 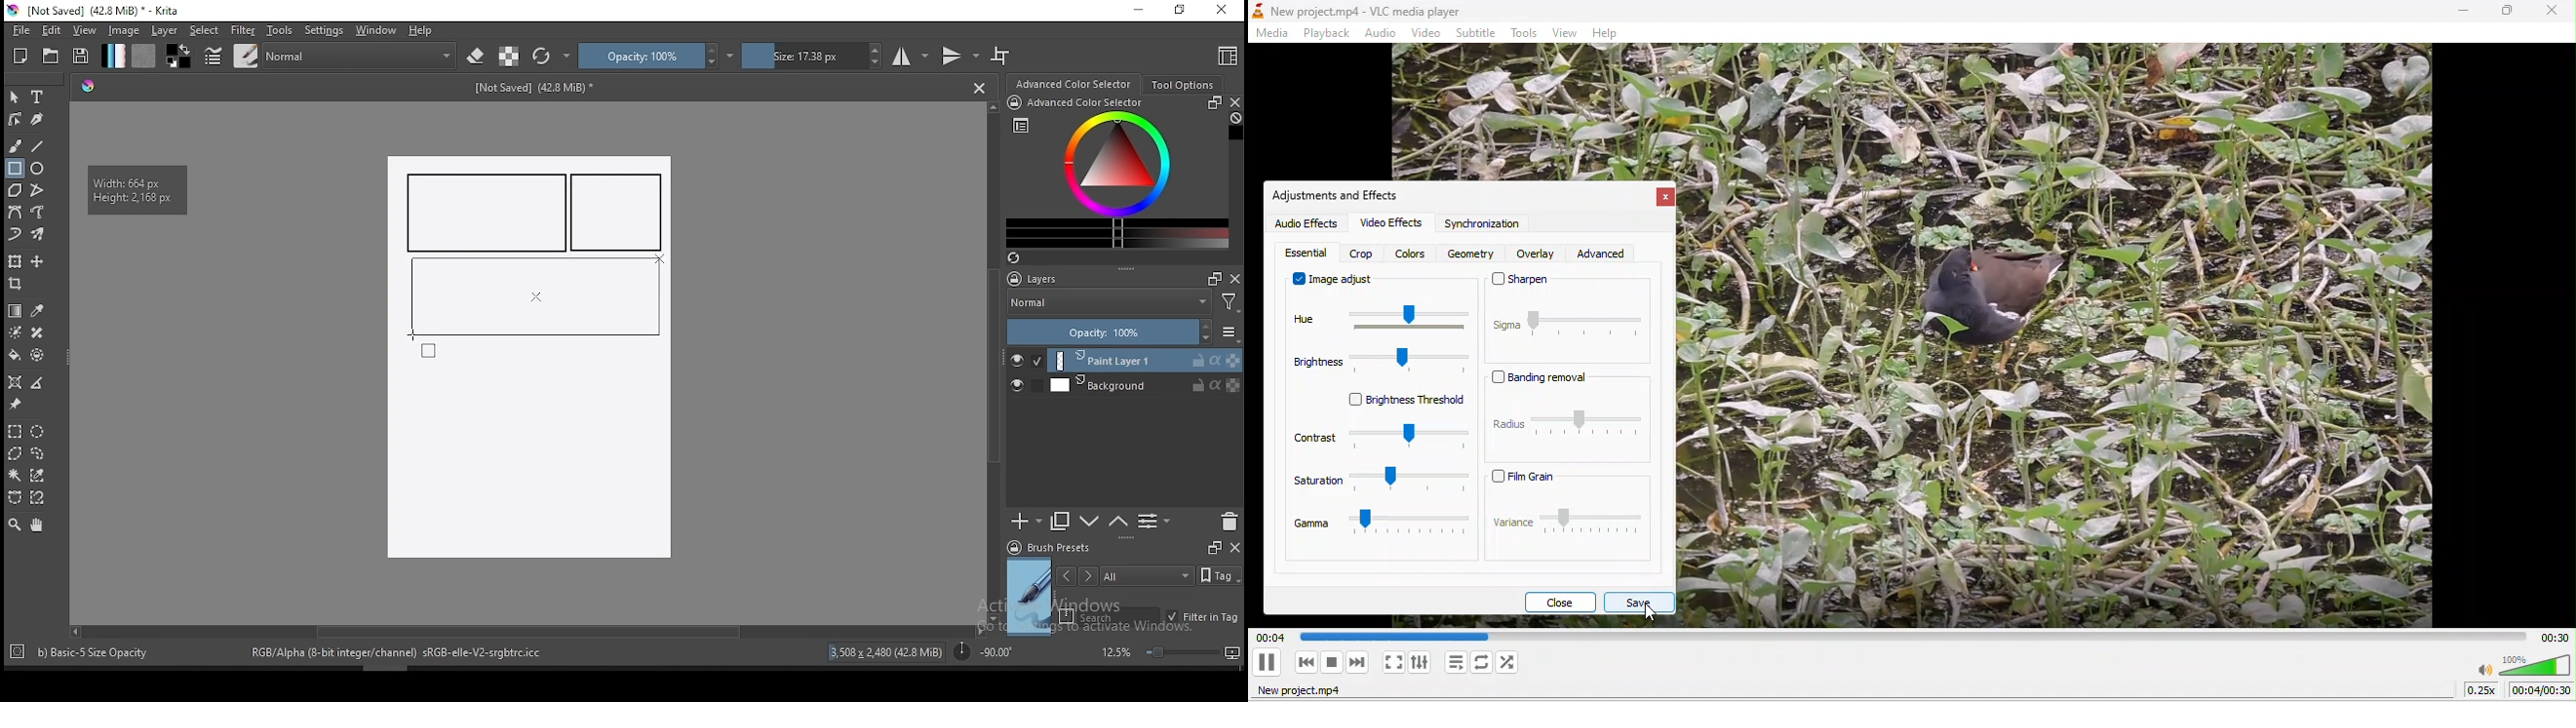 I want to click on new layer, so click(x=1027, y=521).